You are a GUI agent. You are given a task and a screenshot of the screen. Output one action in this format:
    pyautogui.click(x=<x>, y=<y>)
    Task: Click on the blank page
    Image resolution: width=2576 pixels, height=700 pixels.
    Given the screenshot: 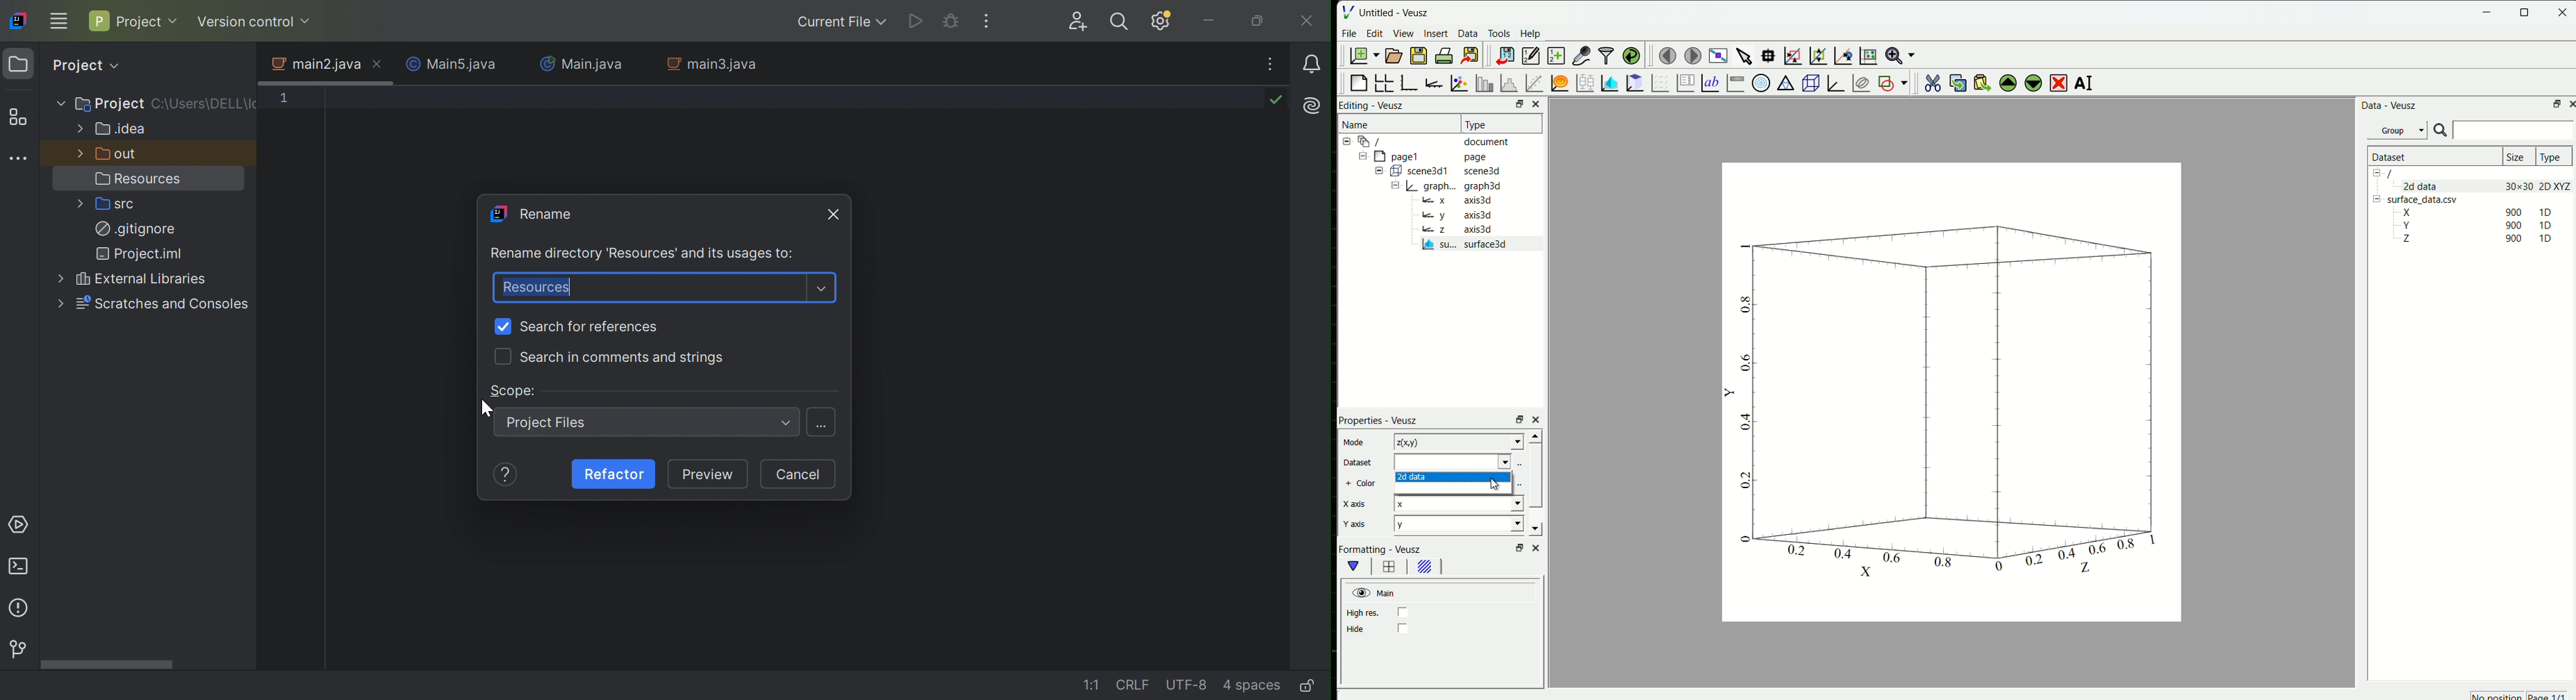 What is the action you would take?
    pyautogui.click(x=1360, y=82)
    